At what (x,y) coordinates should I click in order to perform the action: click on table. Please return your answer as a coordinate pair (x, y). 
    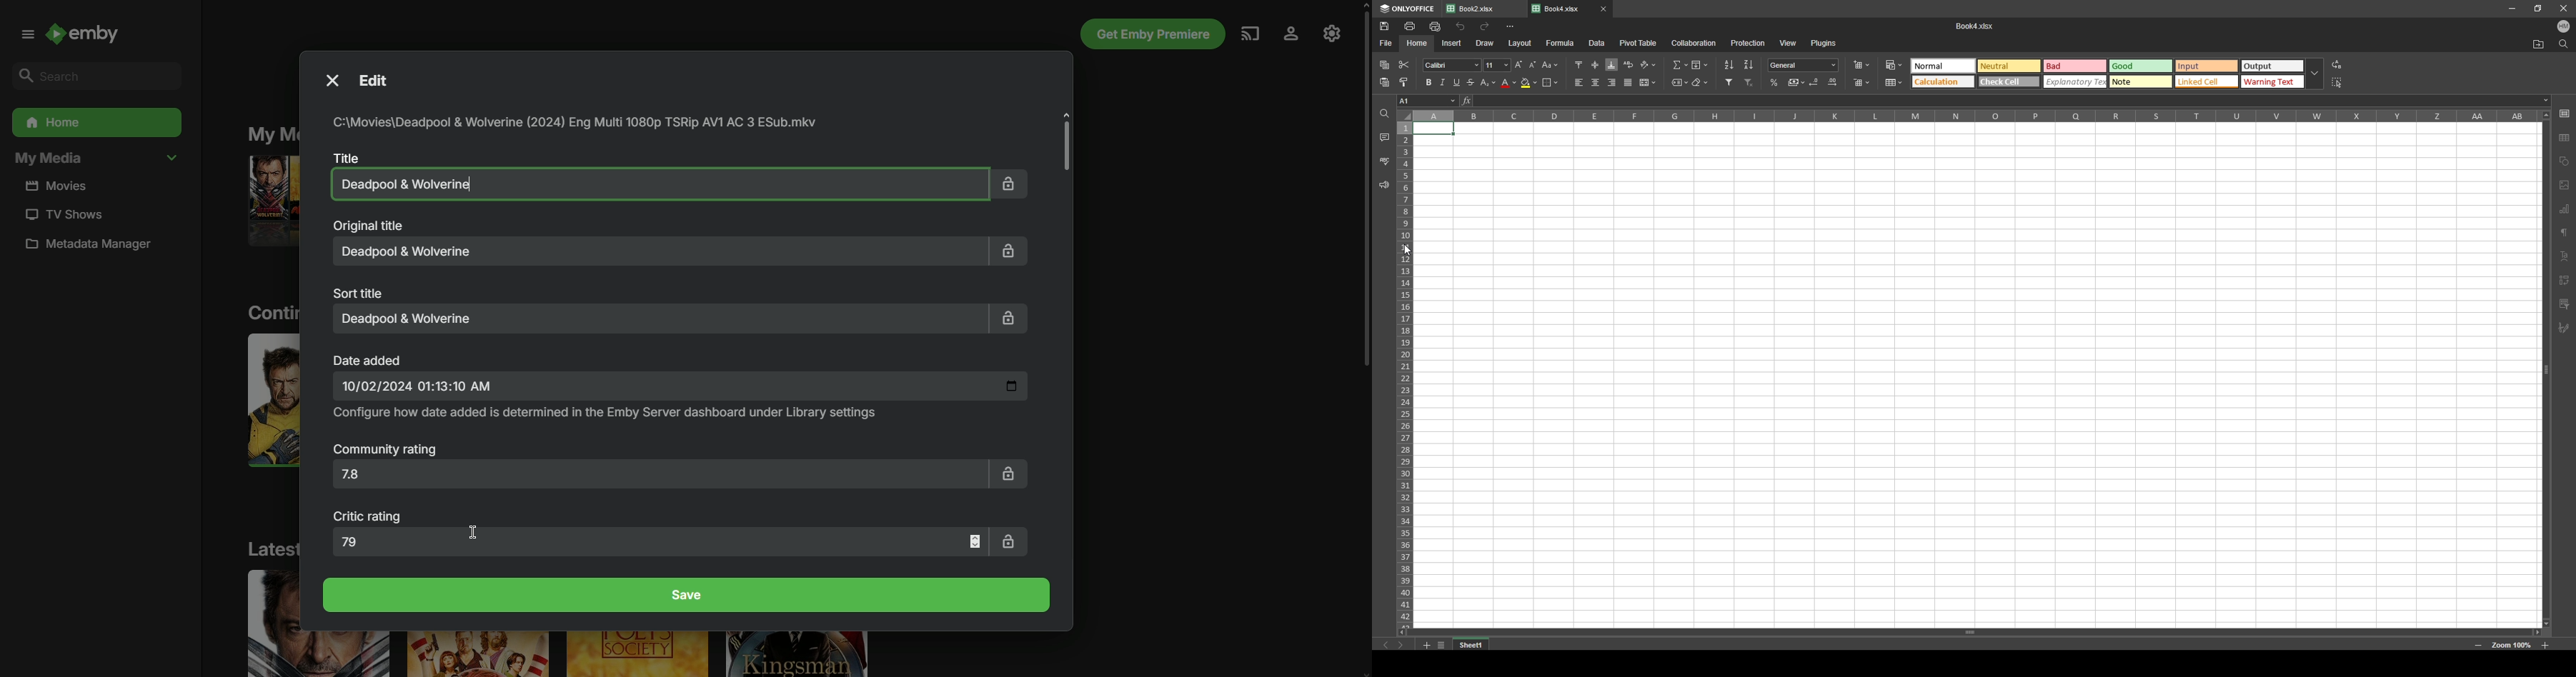
    Looking at the image, I should click on (2565, 137).